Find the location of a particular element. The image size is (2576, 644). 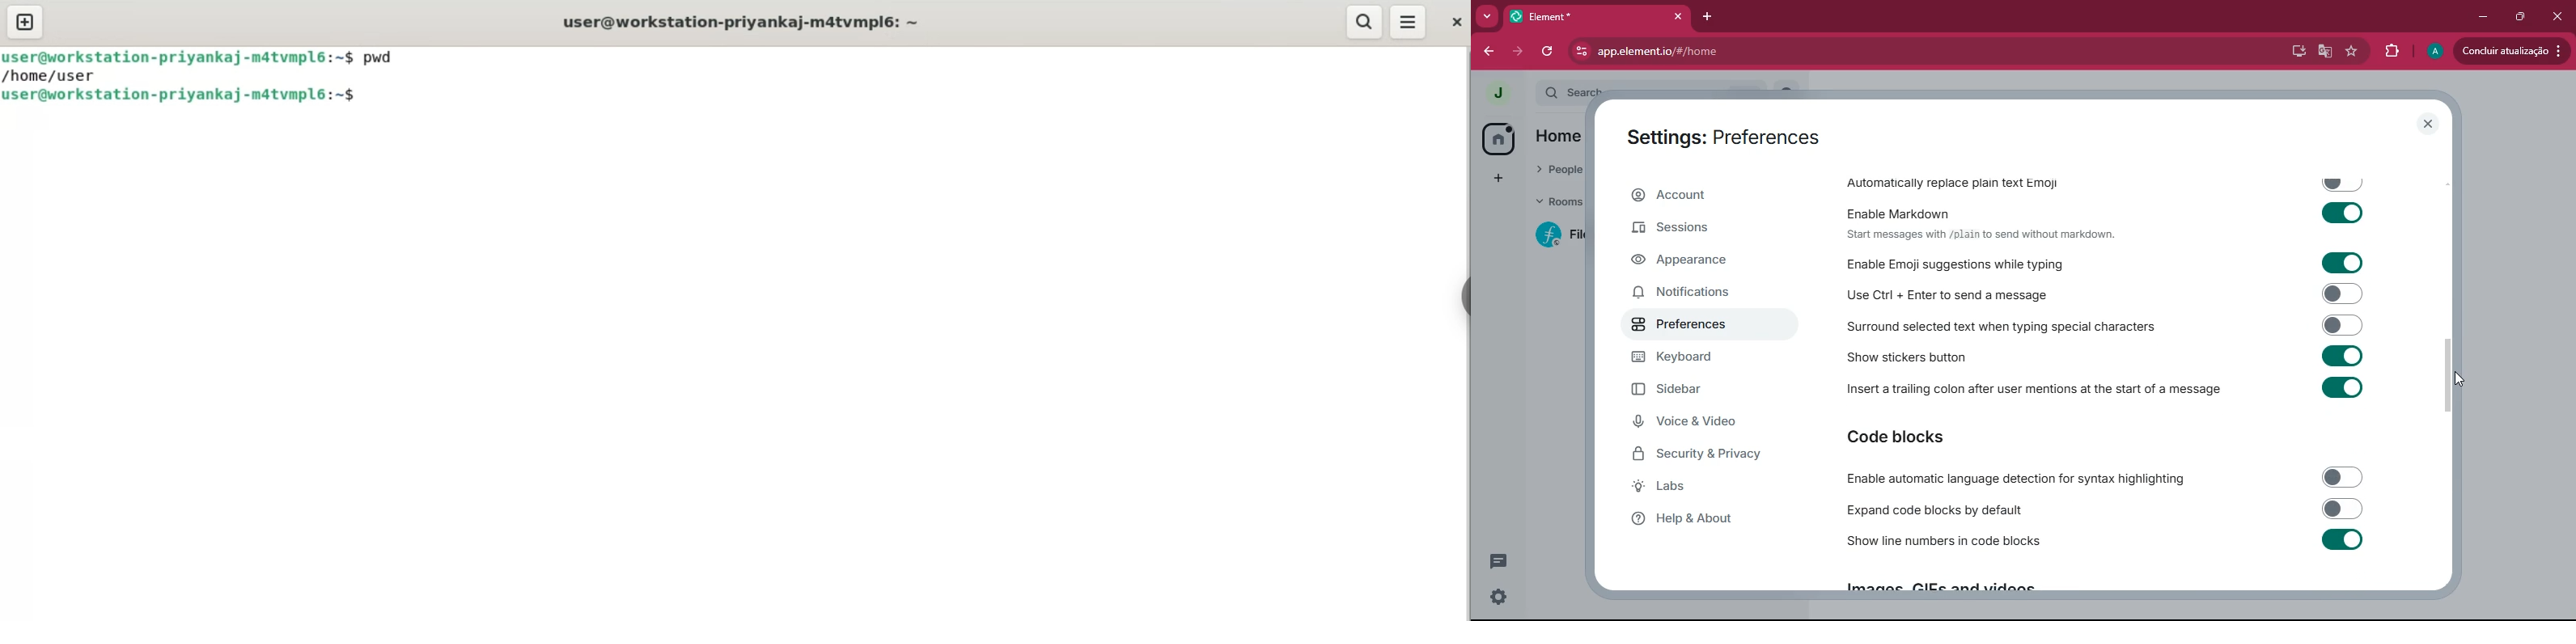

people is located at coordinates (1558, 172).